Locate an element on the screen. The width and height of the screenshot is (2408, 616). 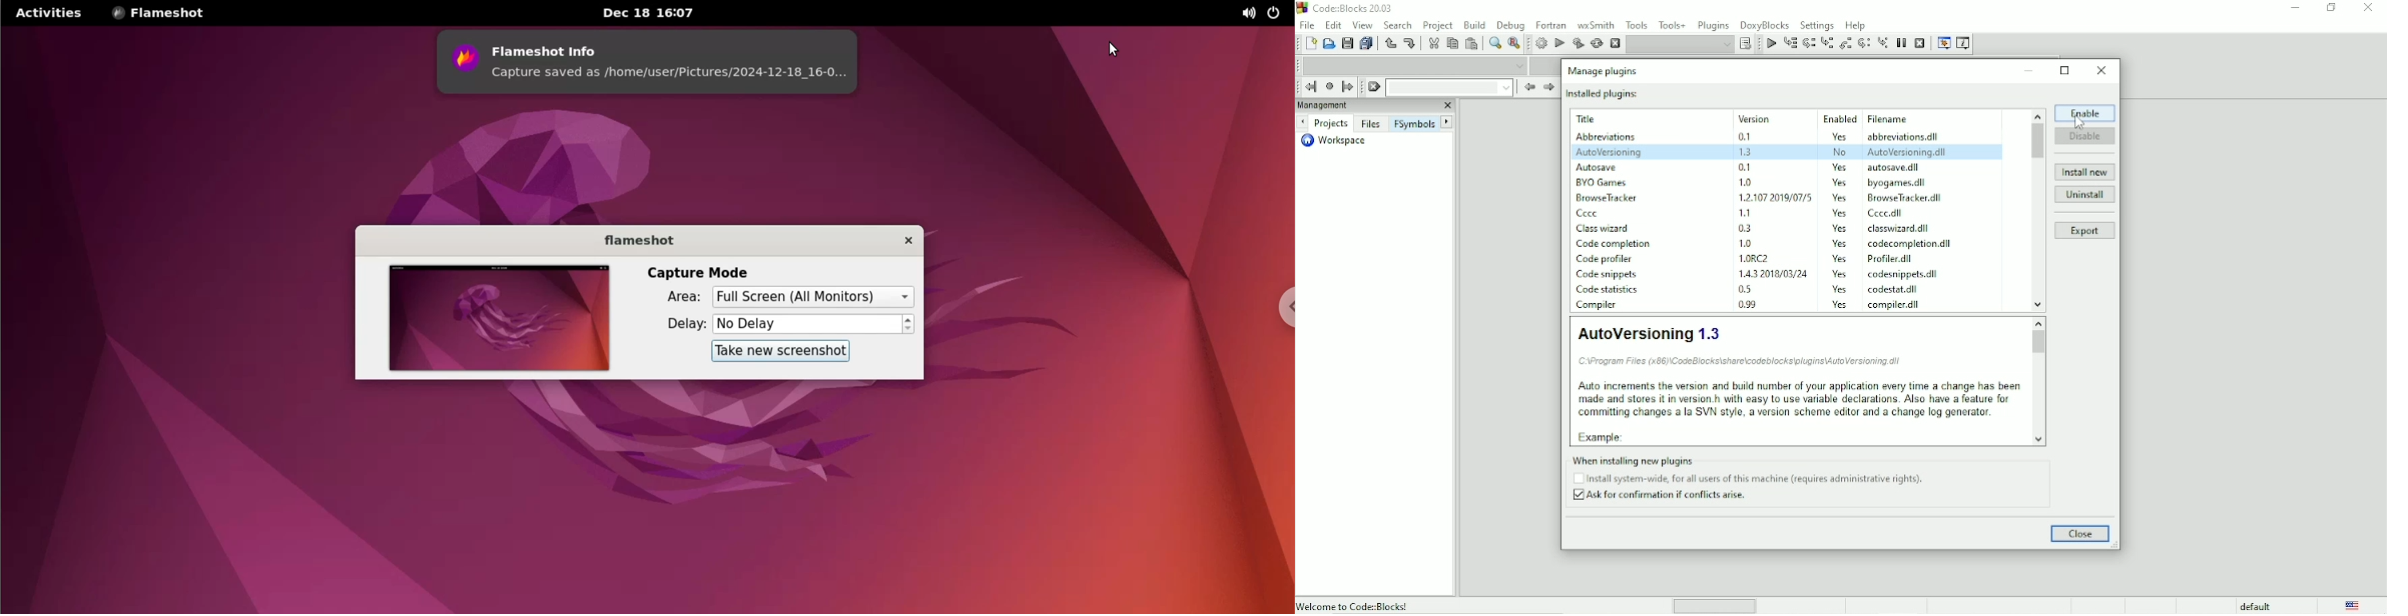
Vertical scrollbar is located at coordinates (2038, 345).